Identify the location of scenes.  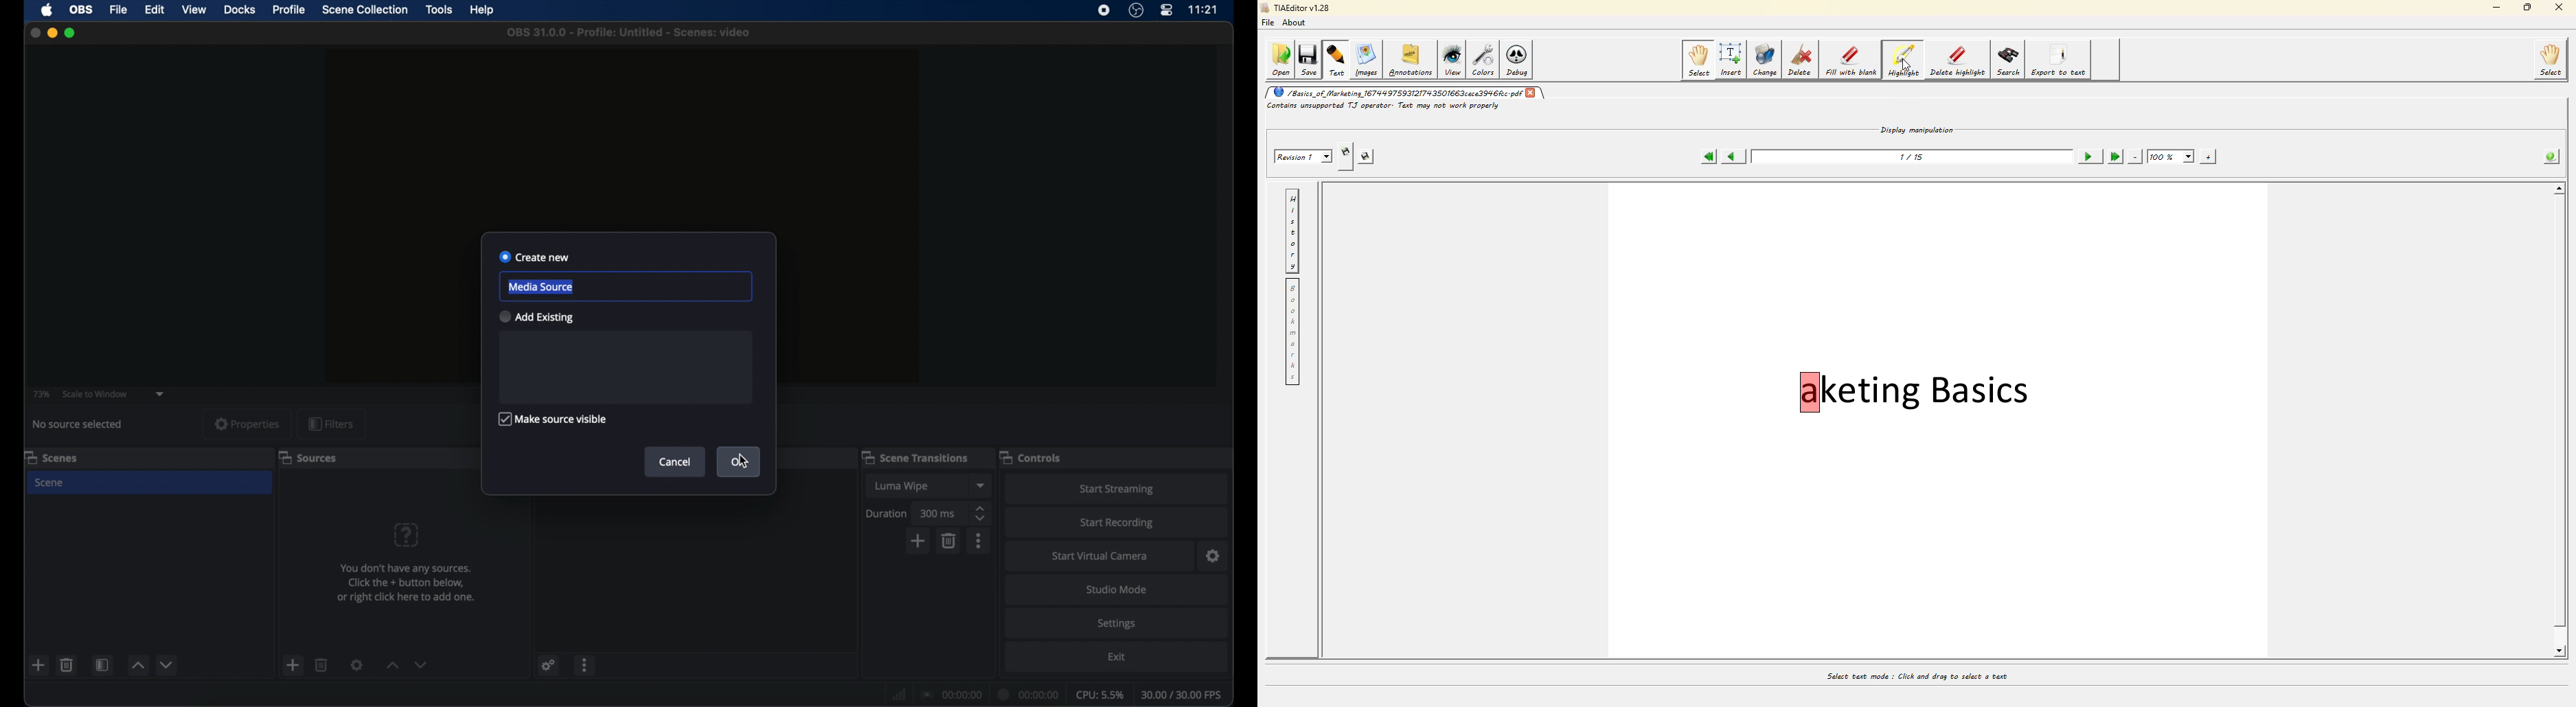
(52, 457).